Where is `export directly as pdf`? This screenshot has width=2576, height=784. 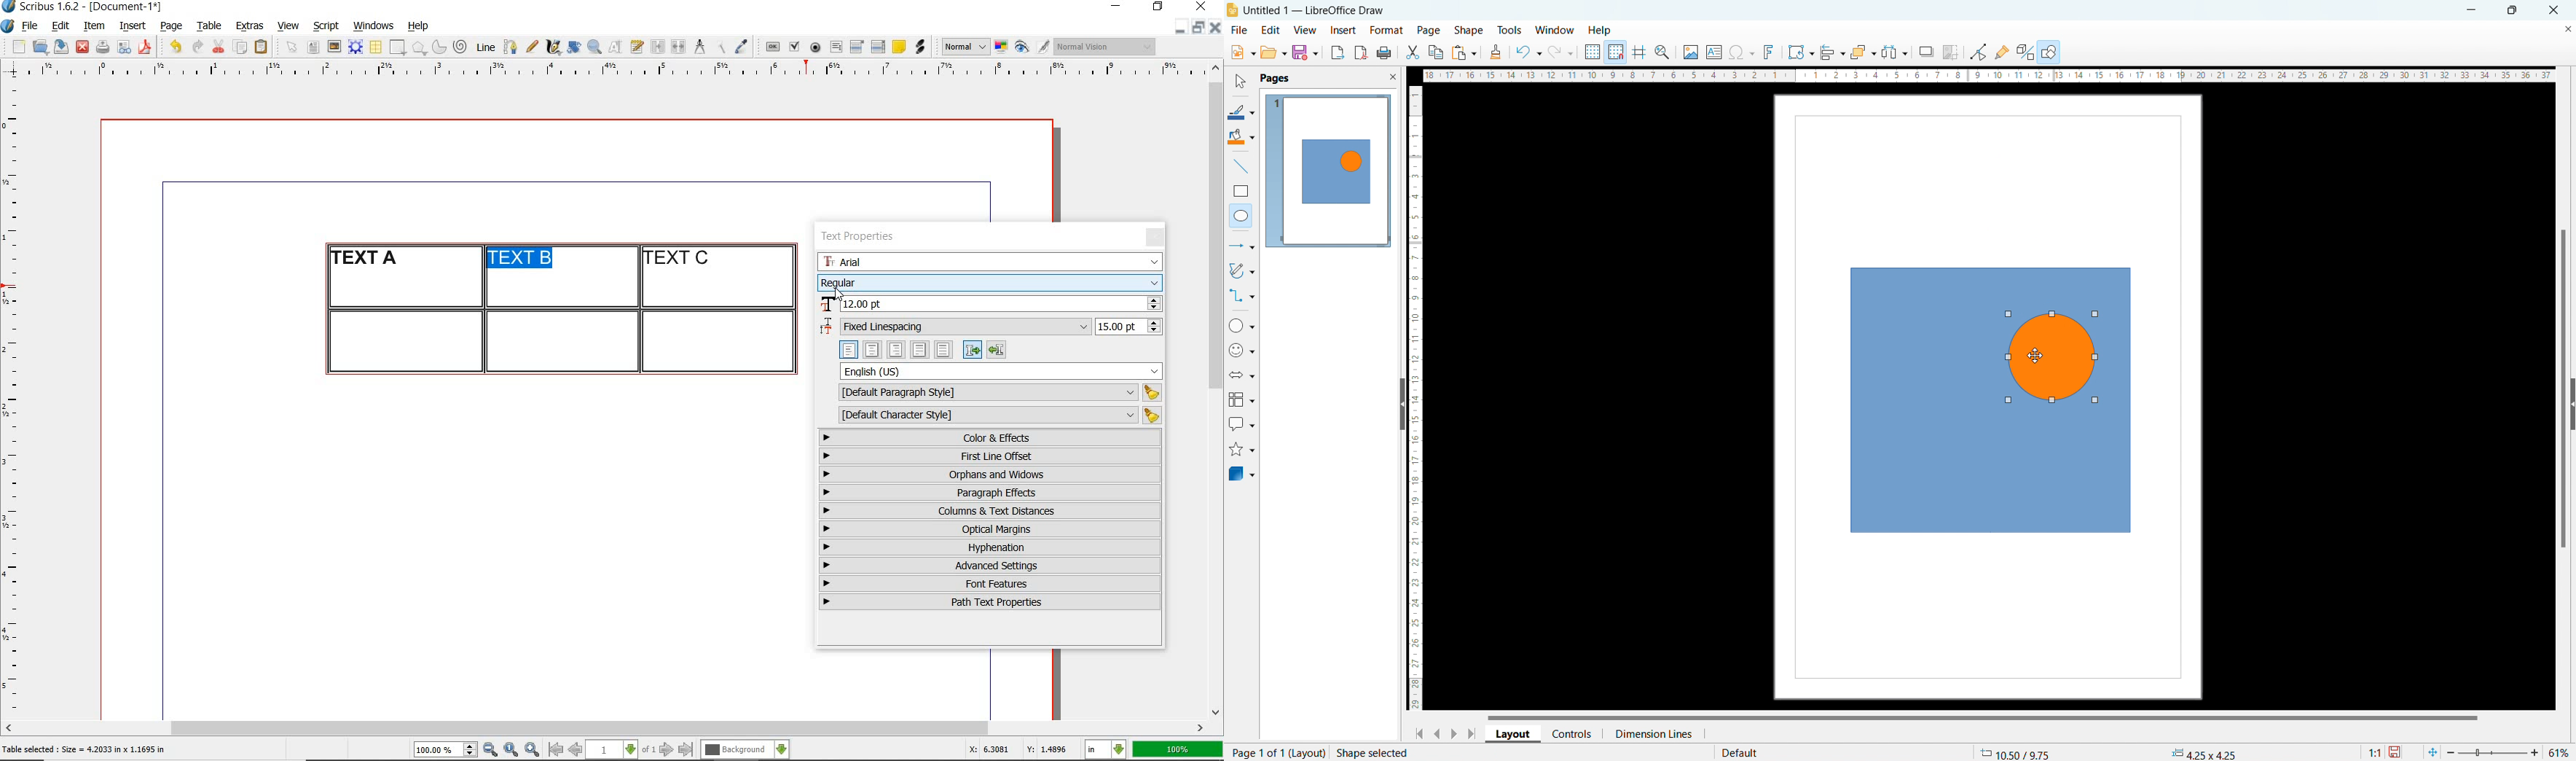
export directly as pdf is located at coordinates (1361, 53).